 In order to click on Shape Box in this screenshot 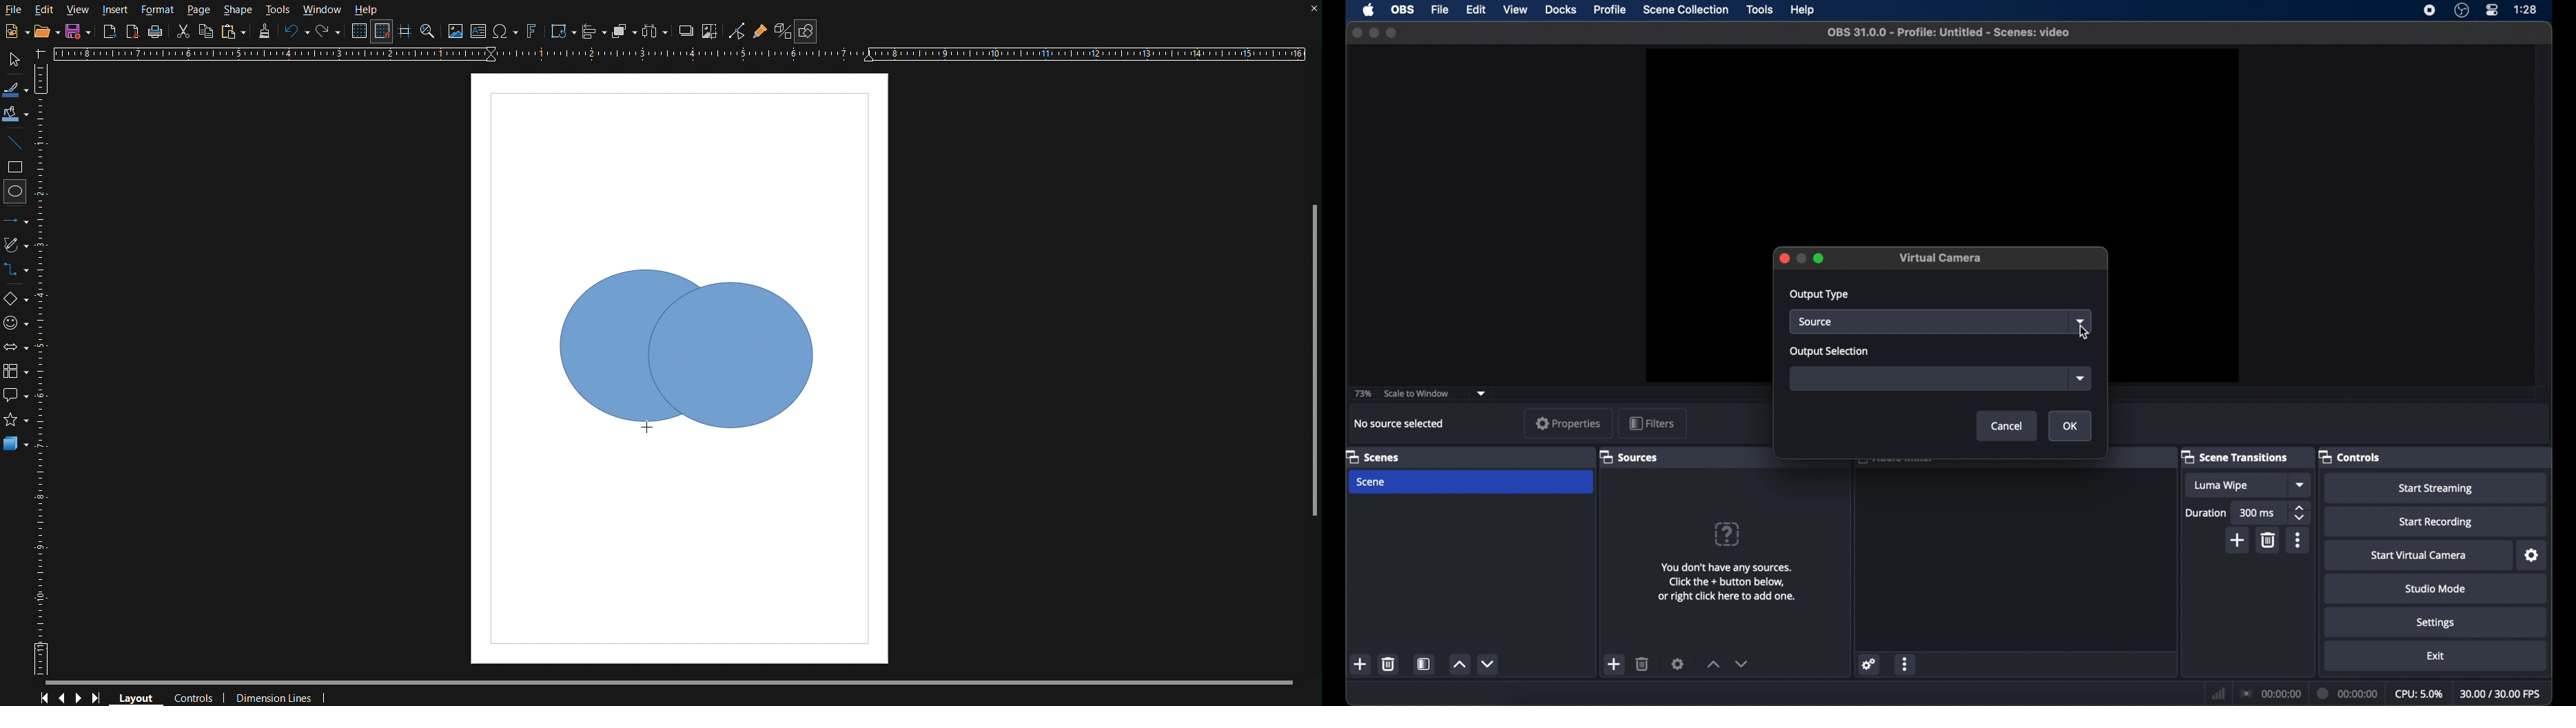, I will do `click(598, 342)`.